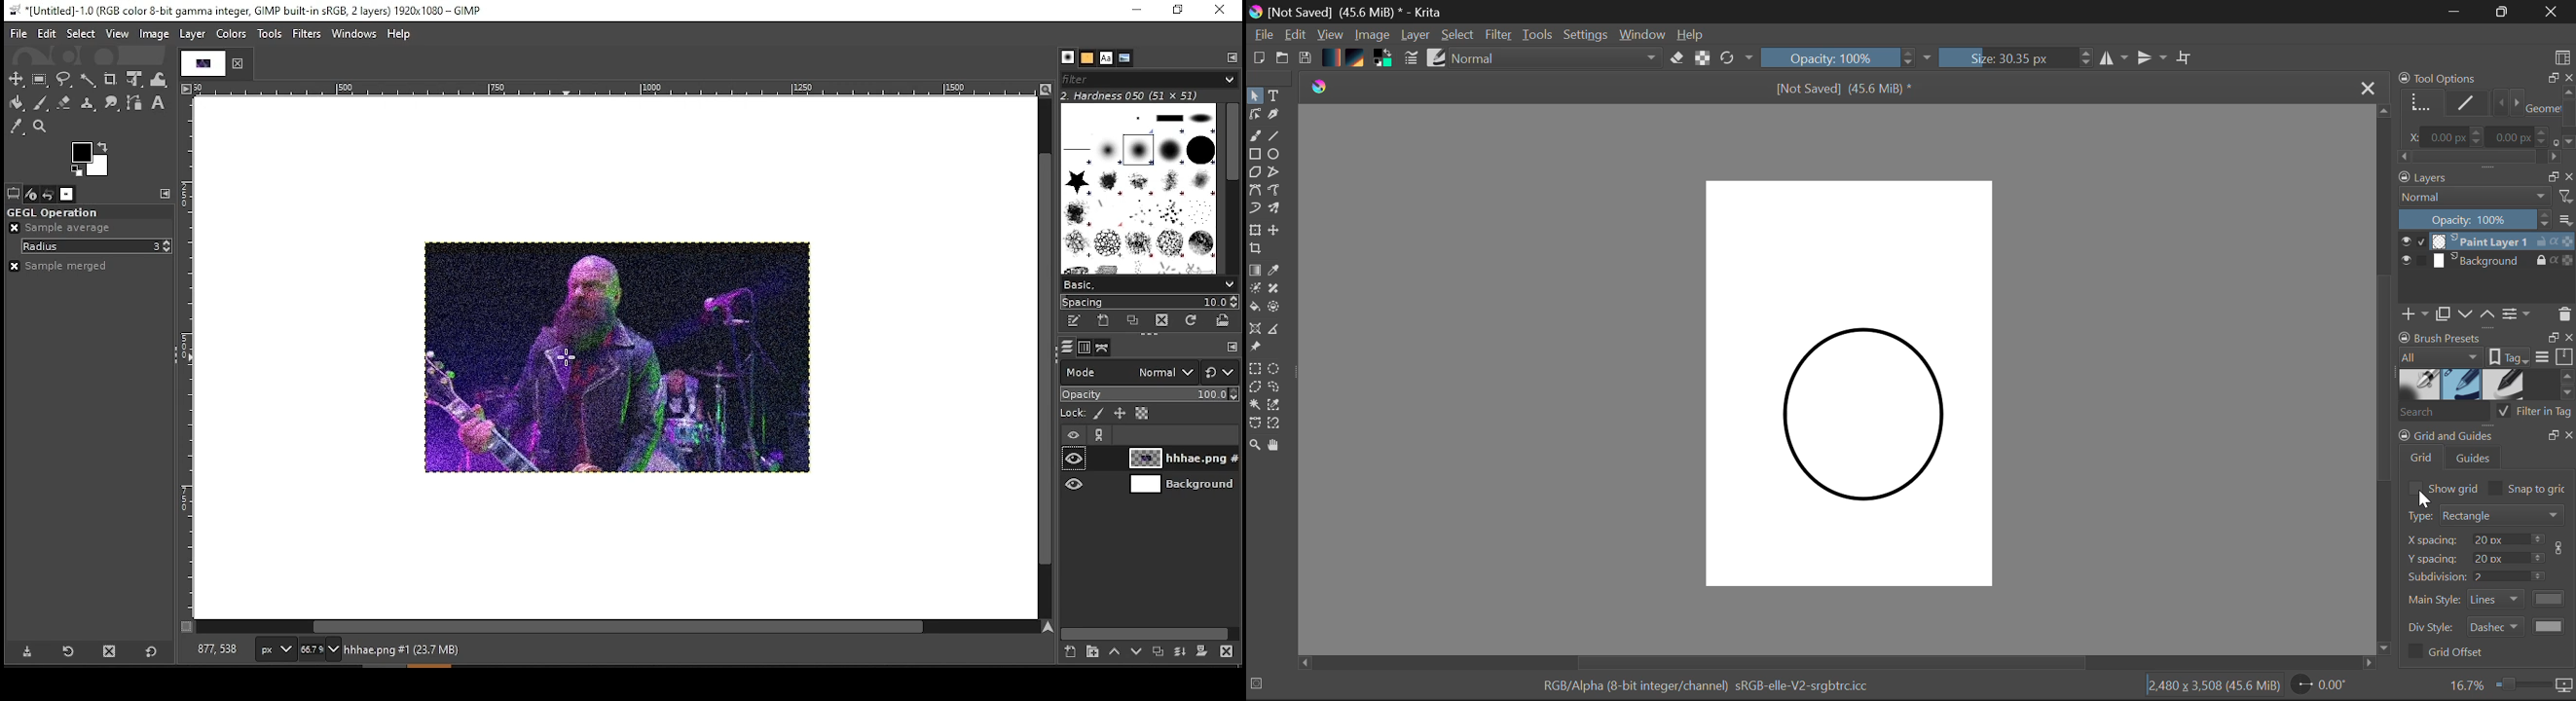  What do you see at coordinates (1129, 373) in the screenshot?
I see `mode` at bounding box center [1129, 373].